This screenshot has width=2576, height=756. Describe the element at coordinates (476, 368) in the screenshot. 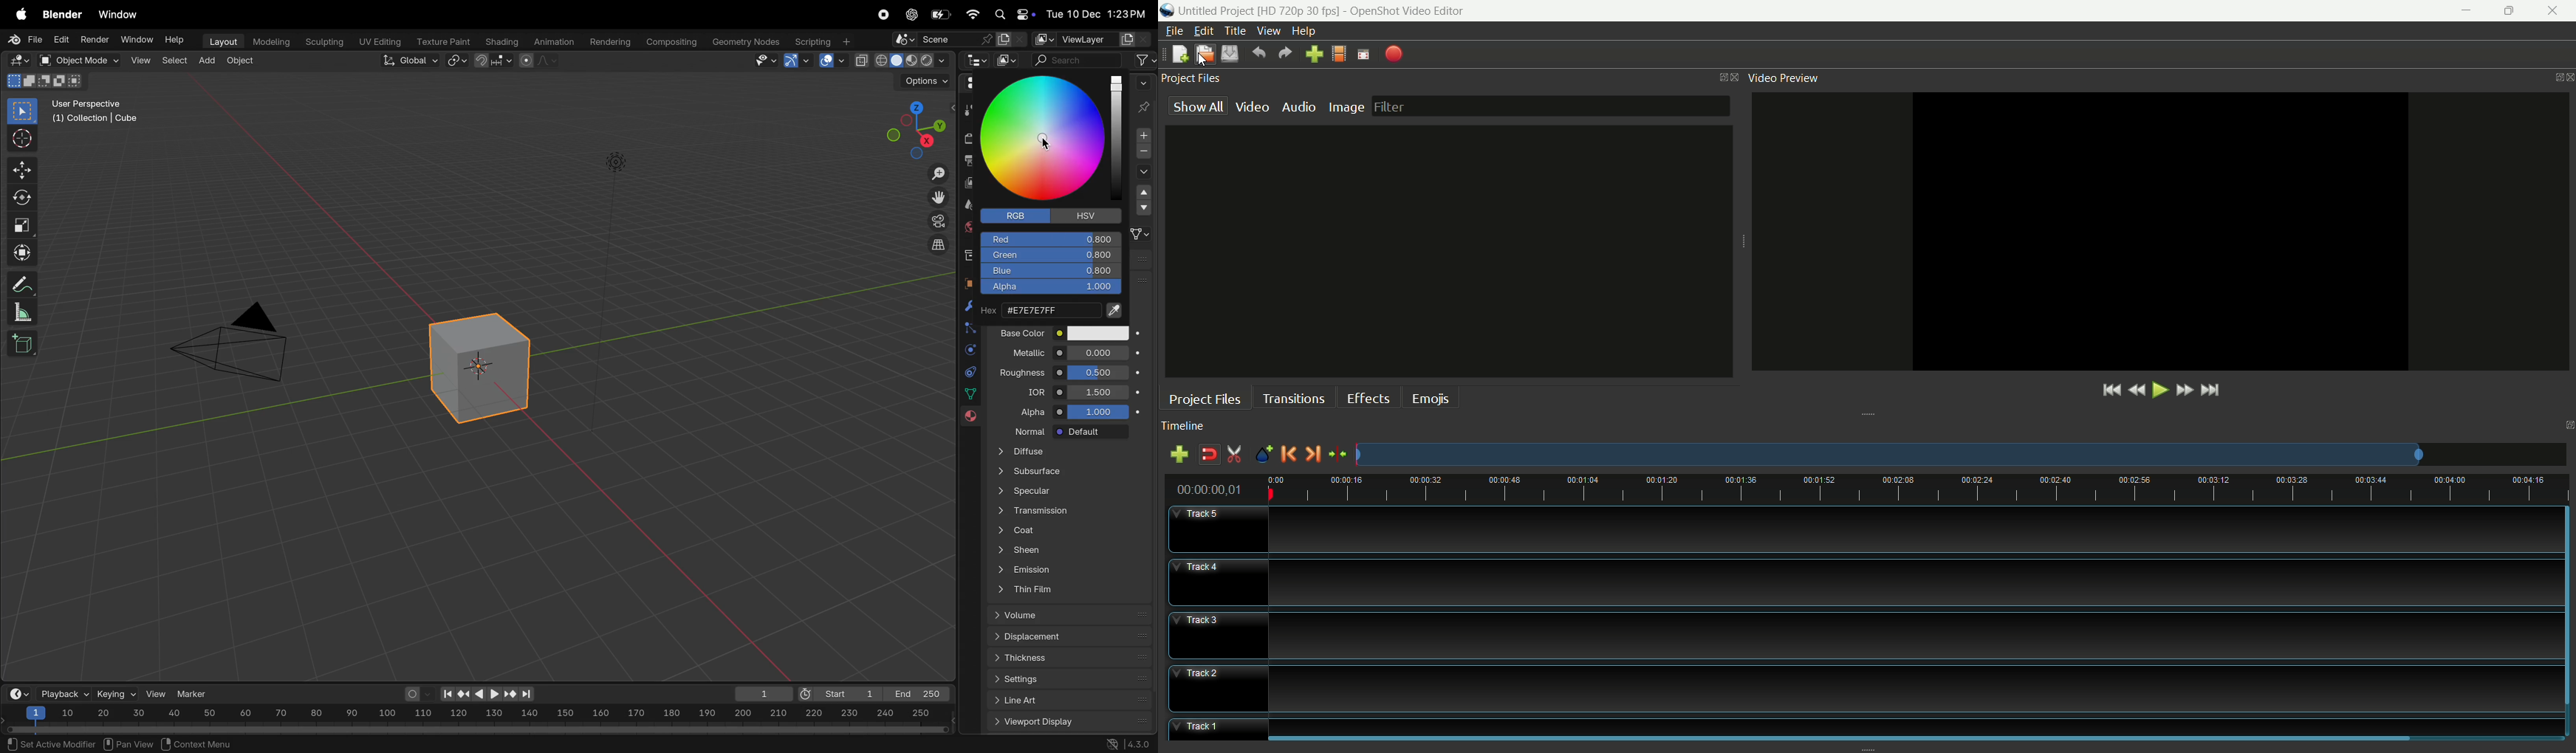

I see `3D cube ` at that location.